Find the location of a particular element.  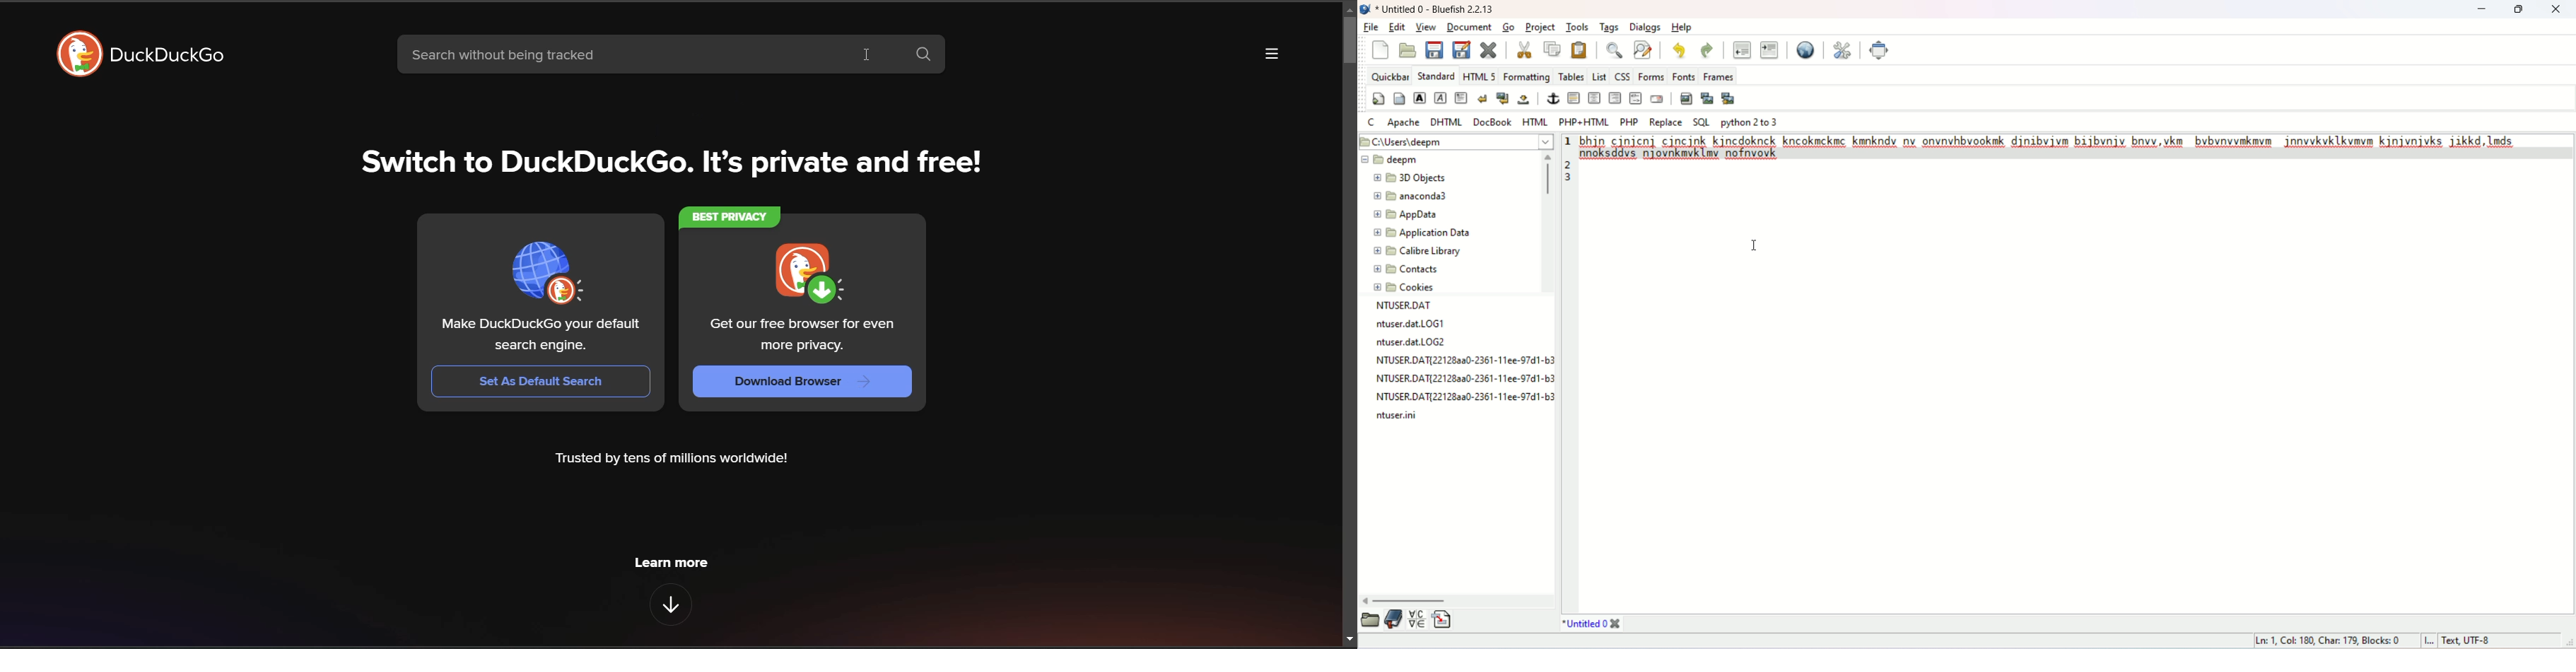

show find bar is located at coordinates (1615, 51).